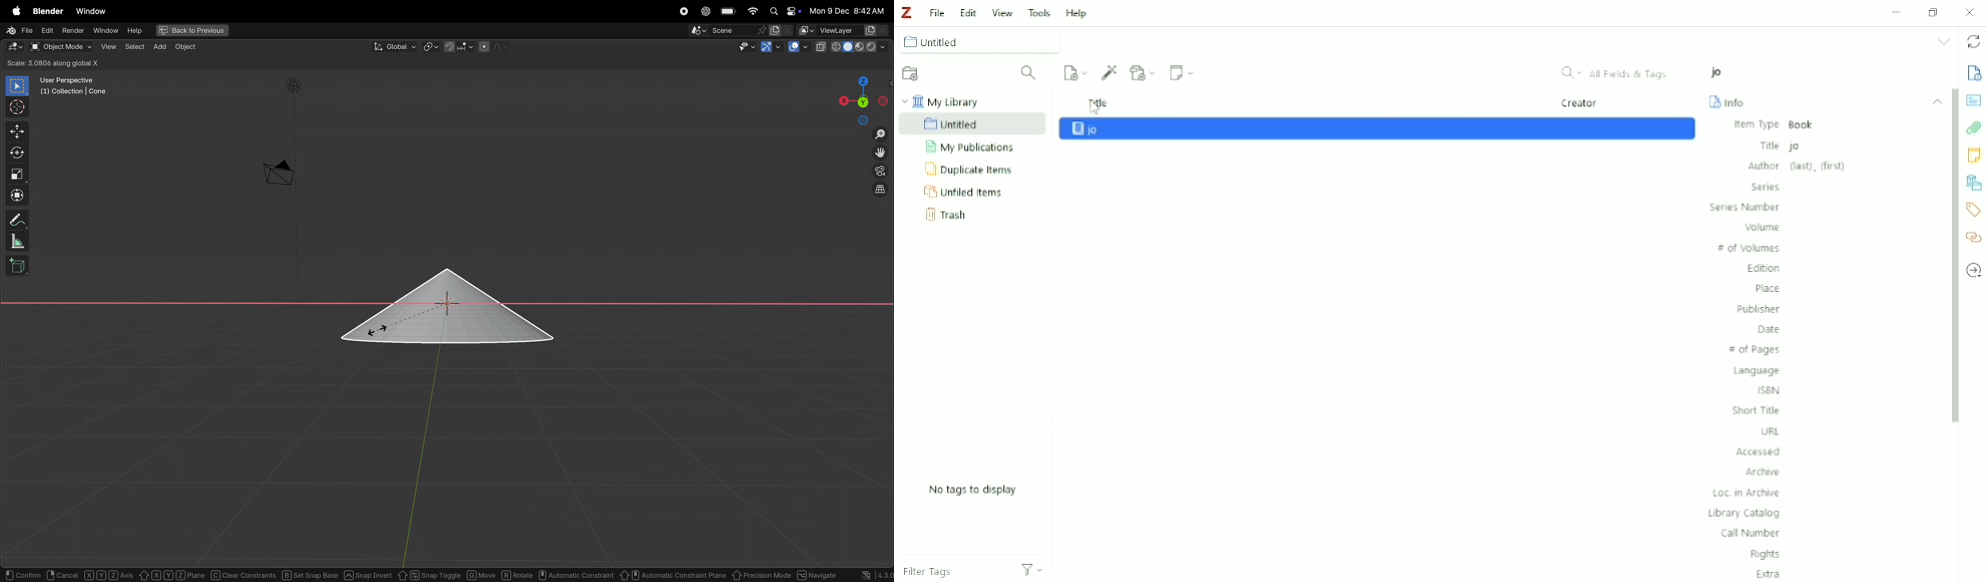  I want to click on Creator, so click(1581, 104).